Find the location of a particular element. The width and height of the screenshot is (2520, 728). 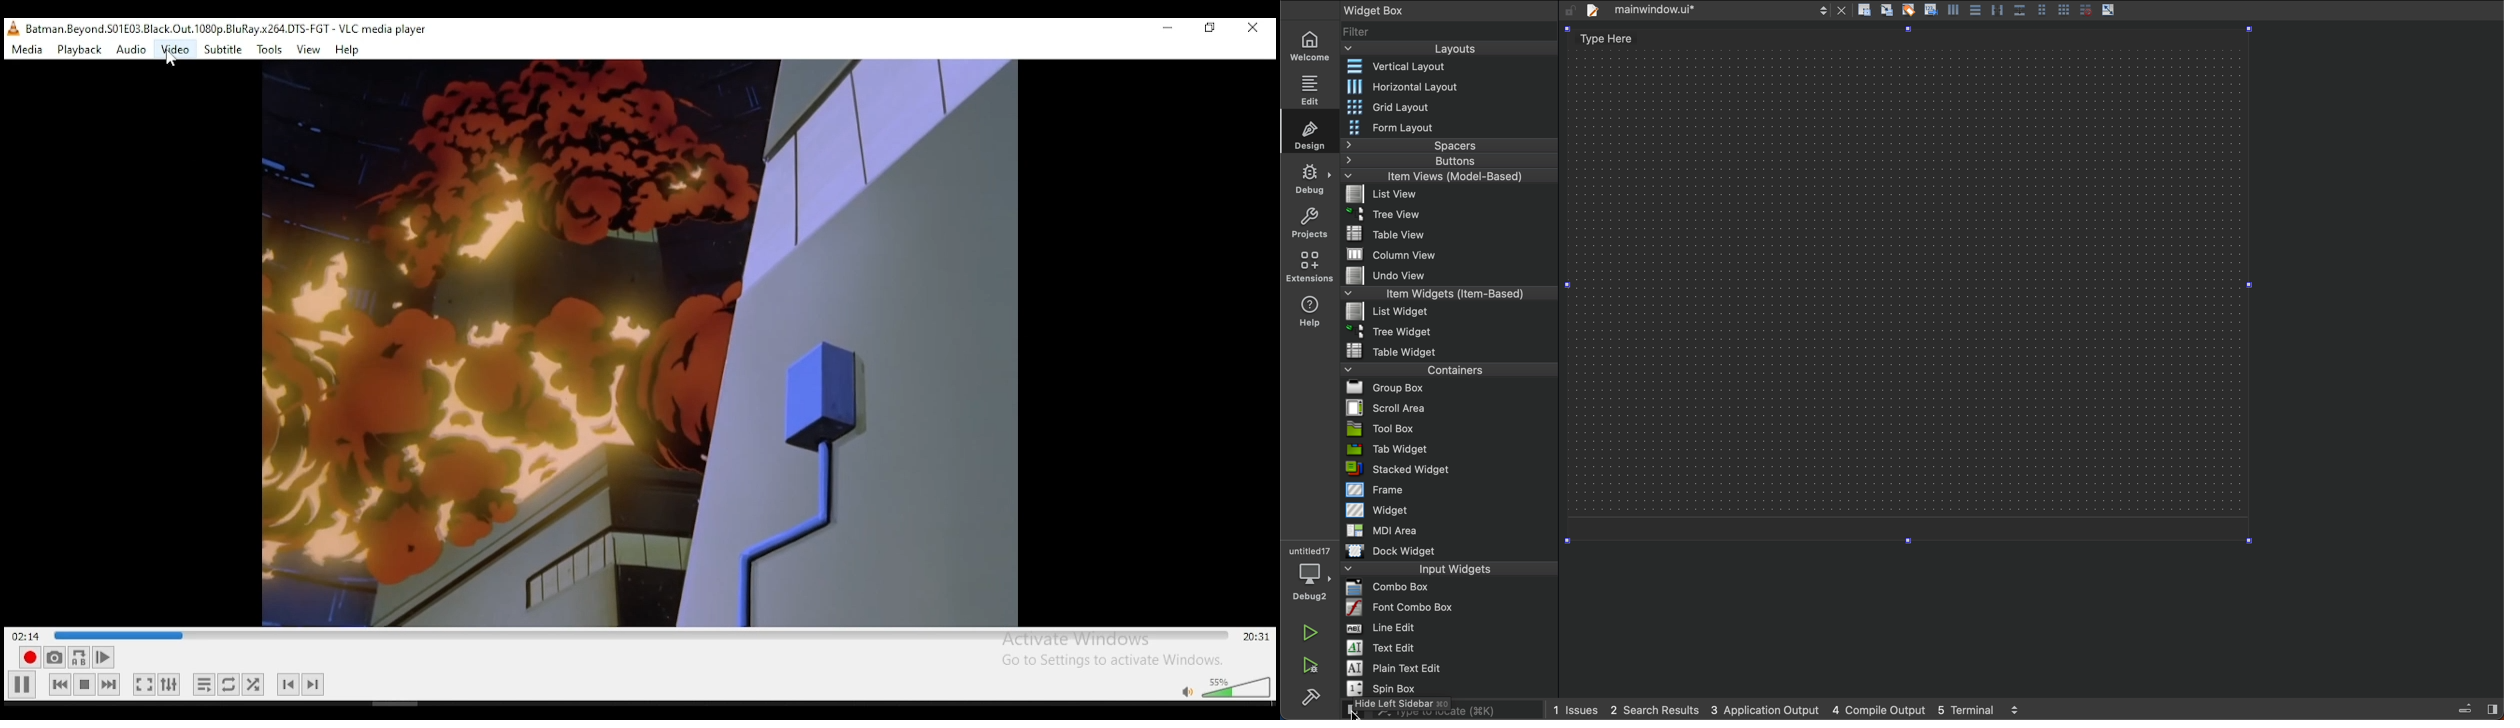

spacers is located at coordinates (1450, 145).